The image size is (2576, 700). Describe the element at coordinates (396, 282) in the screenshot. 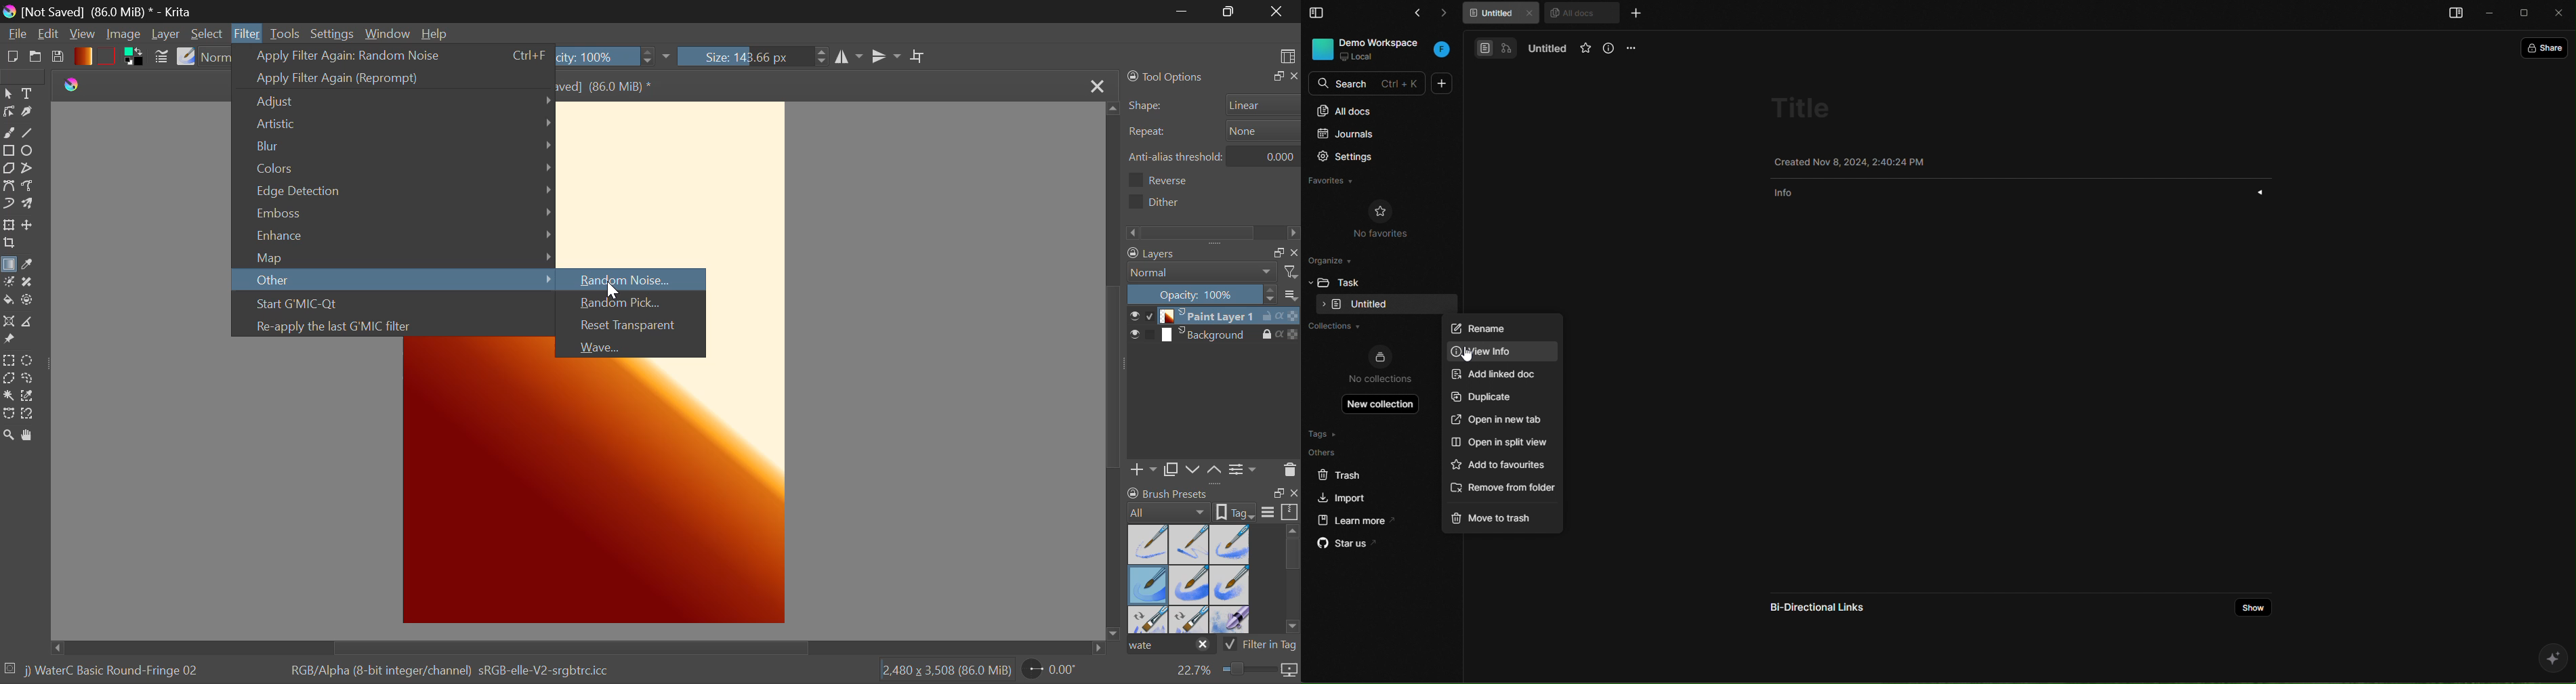

I see `Cursor on Other` at that location.